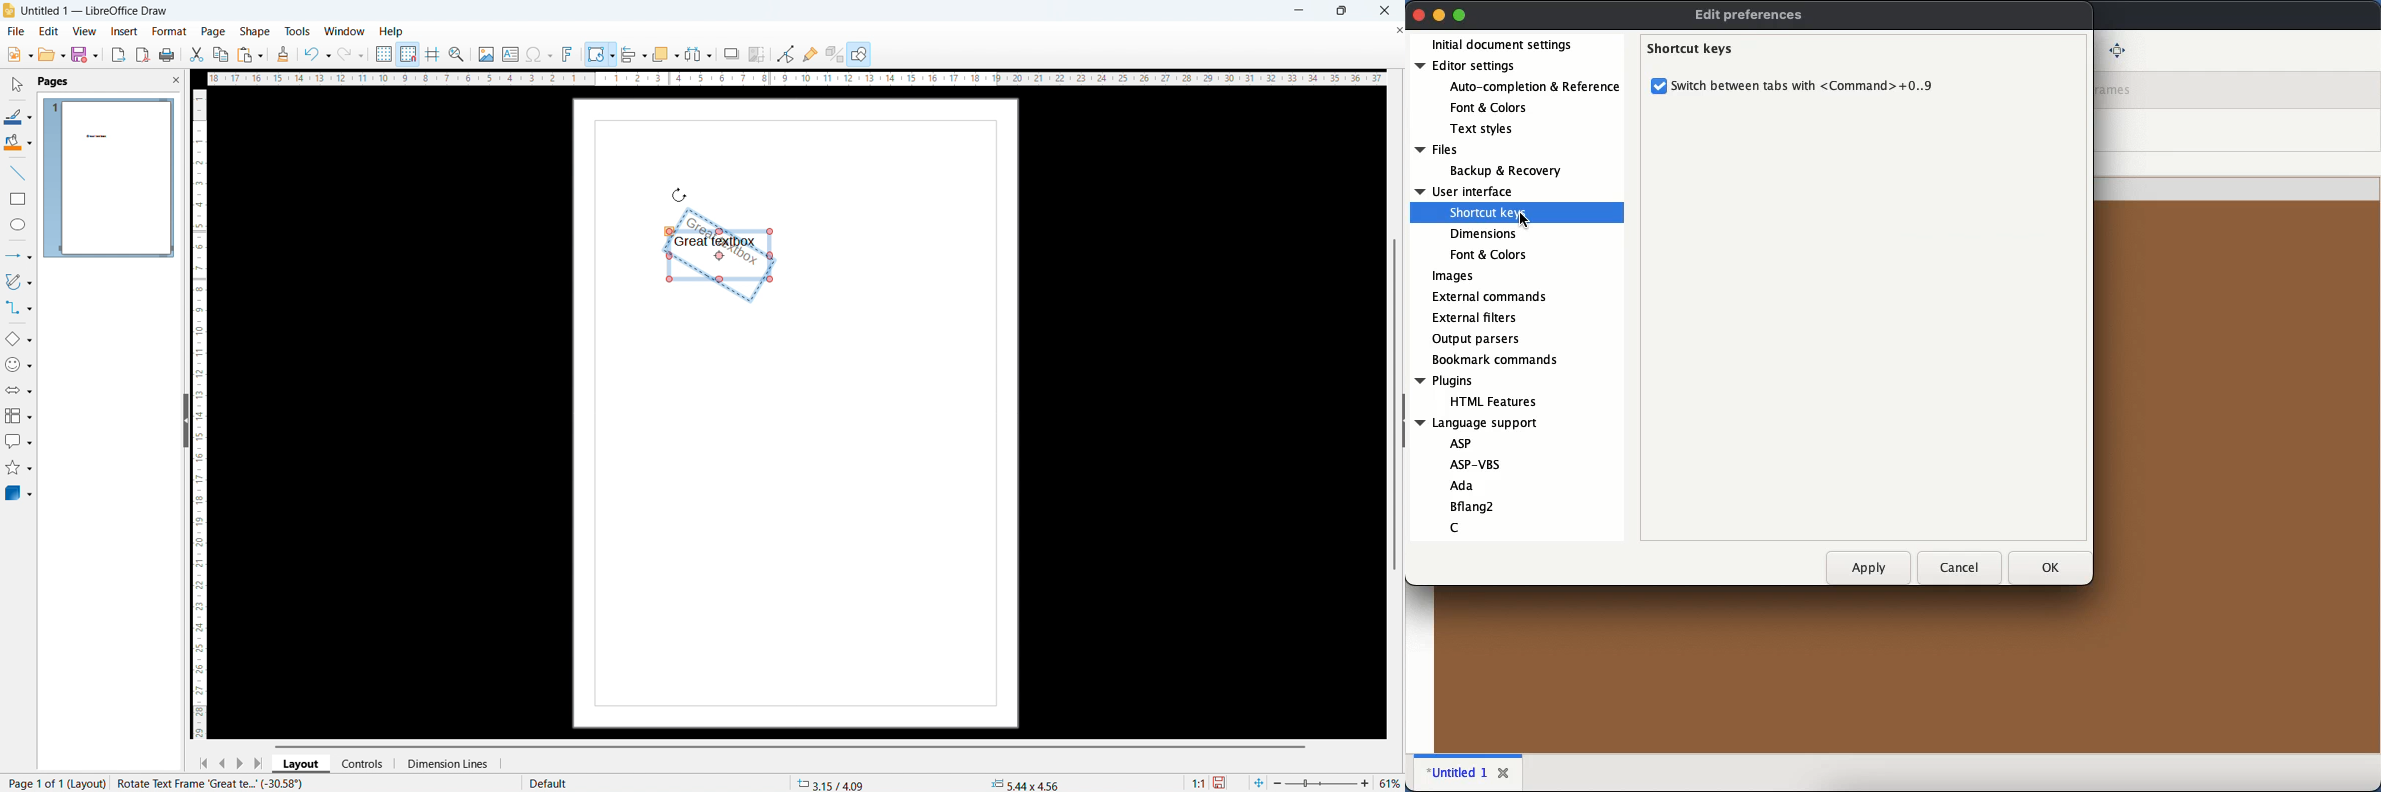  What do you see at coordinates (1474, 465) in the screenshot?
I see `'ASP-VBS` at bounding box center [1474, 465].